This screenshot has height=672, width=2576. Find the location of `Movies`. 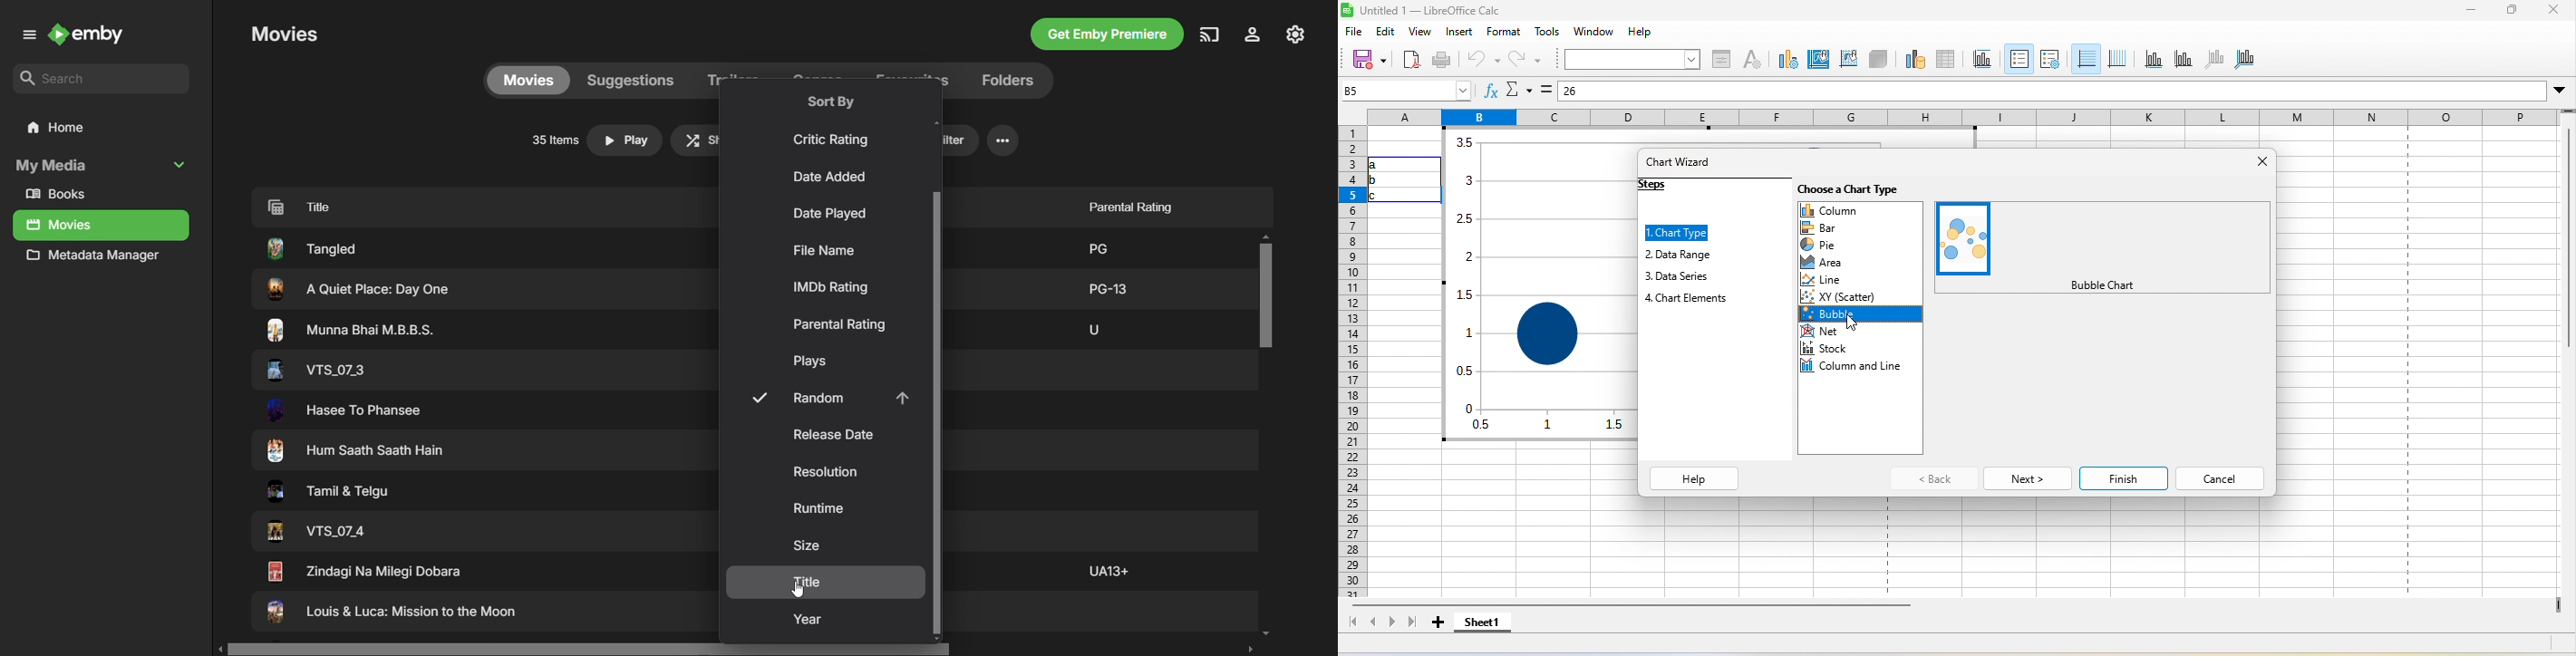

Movies is located at coordinates (284, 34).